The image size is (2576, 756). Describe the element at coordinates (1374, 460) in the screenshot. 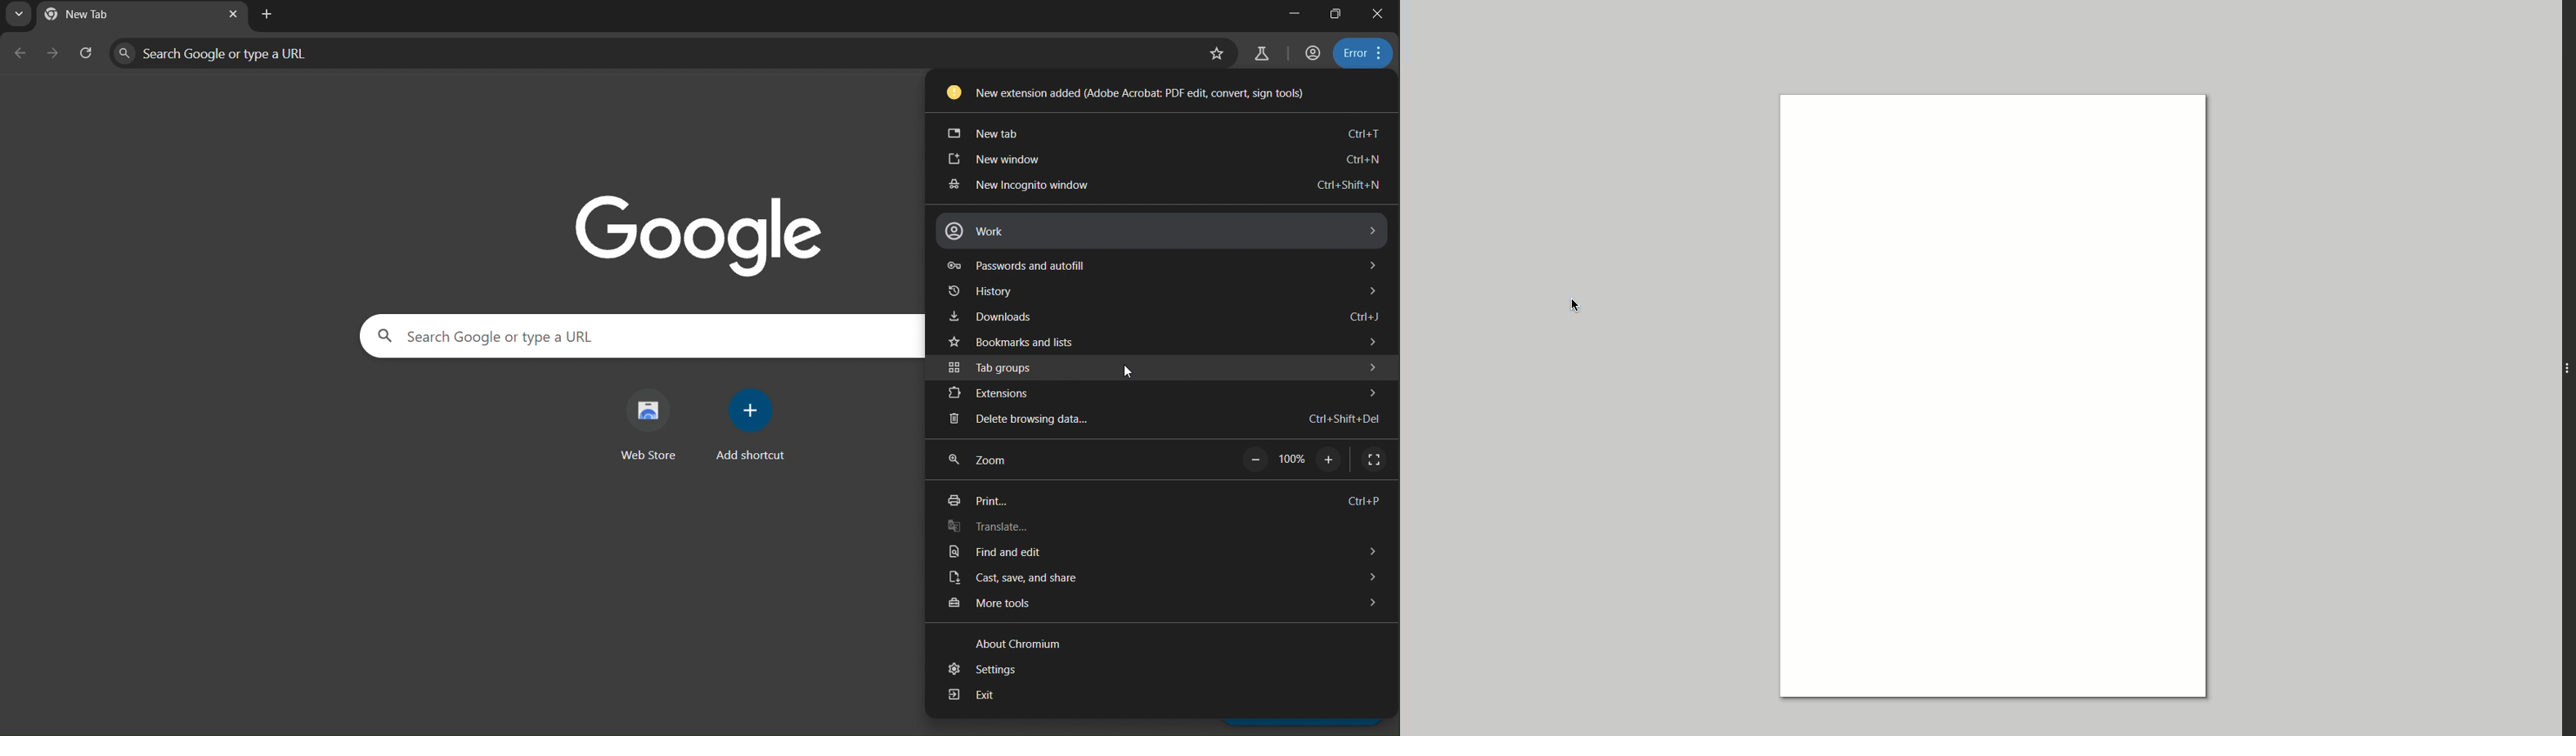

I see `display full screen` at that location.